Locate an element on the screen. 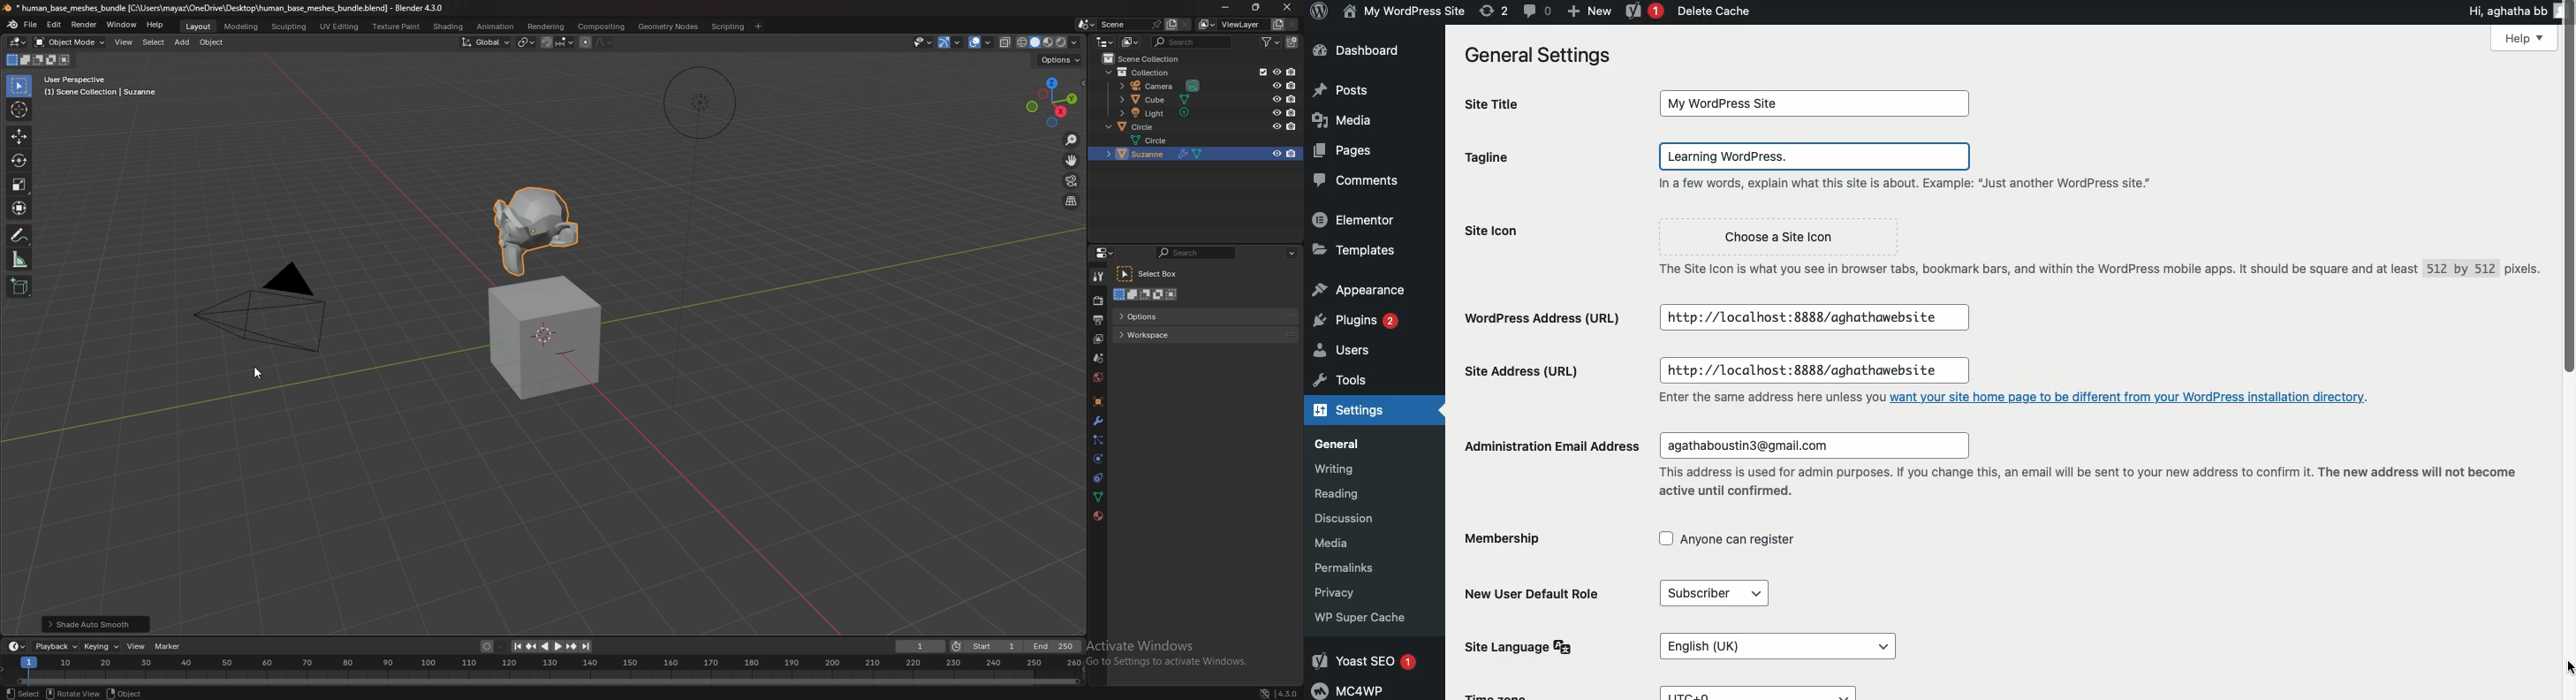 Image resolution: width=2576 pixels, height=700 pixels. transform is located at coordinates (21, 209).